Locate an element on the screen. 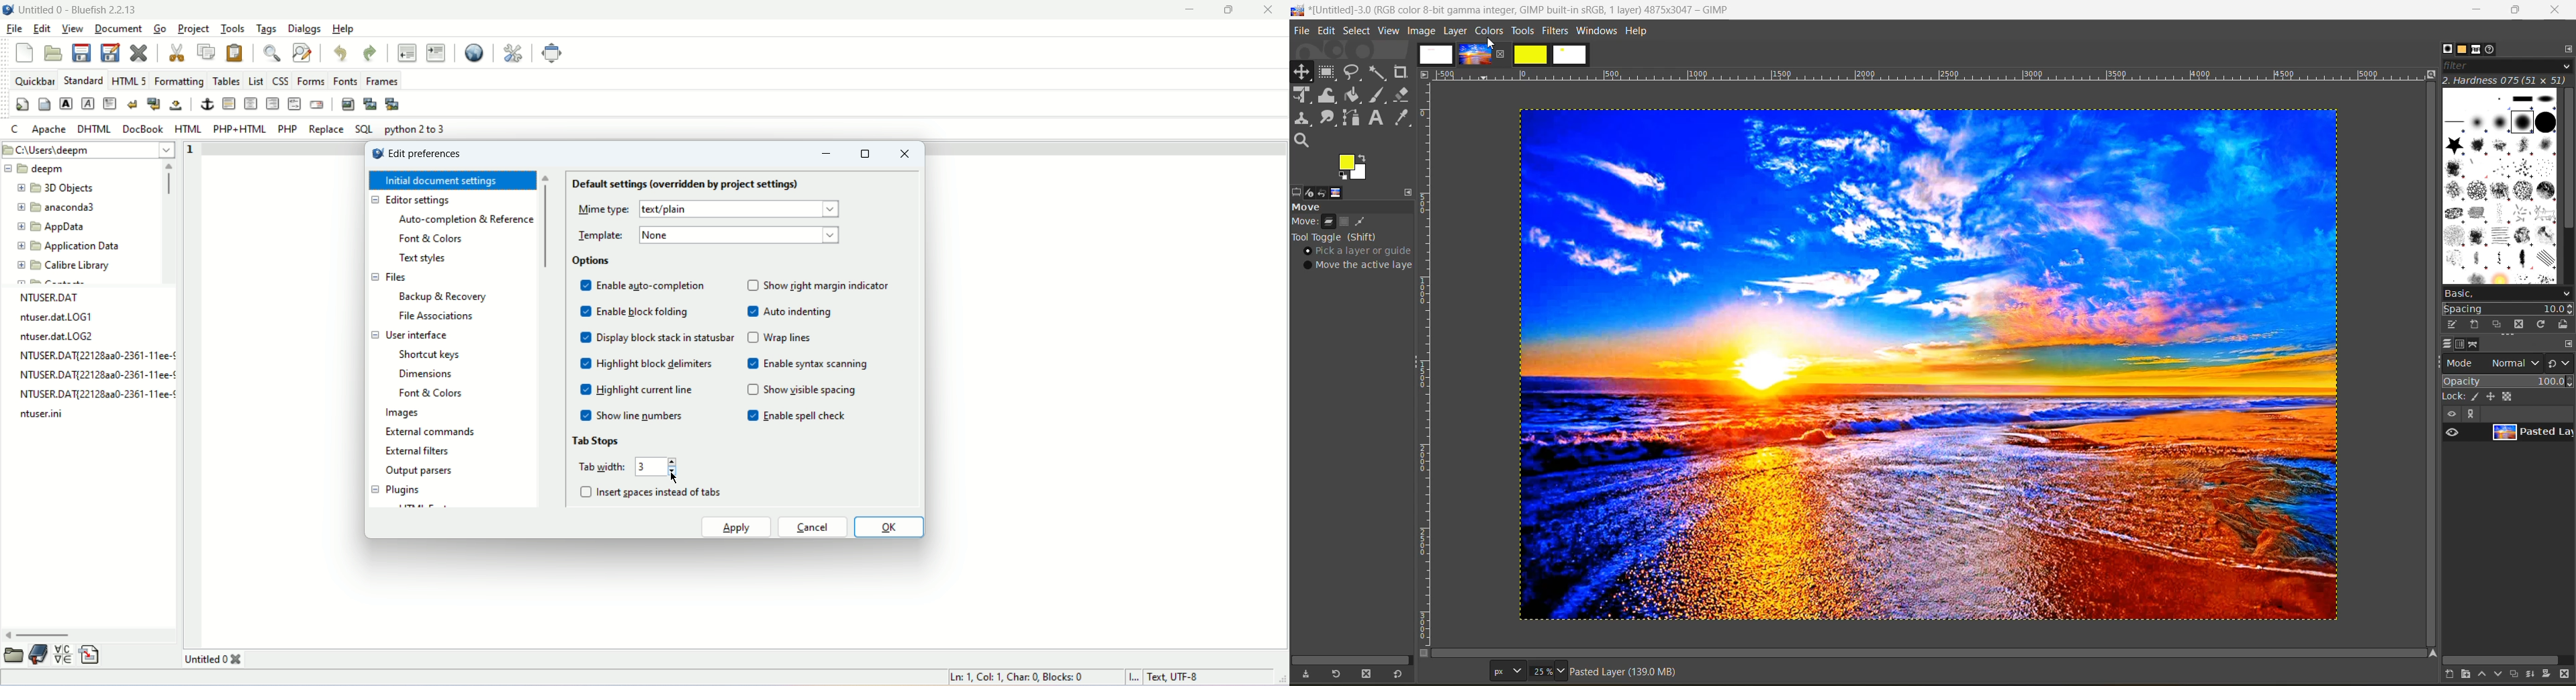 The height and width of the screenshot is (700, 2576). file name and app title is located at coordinates (1519, 13).